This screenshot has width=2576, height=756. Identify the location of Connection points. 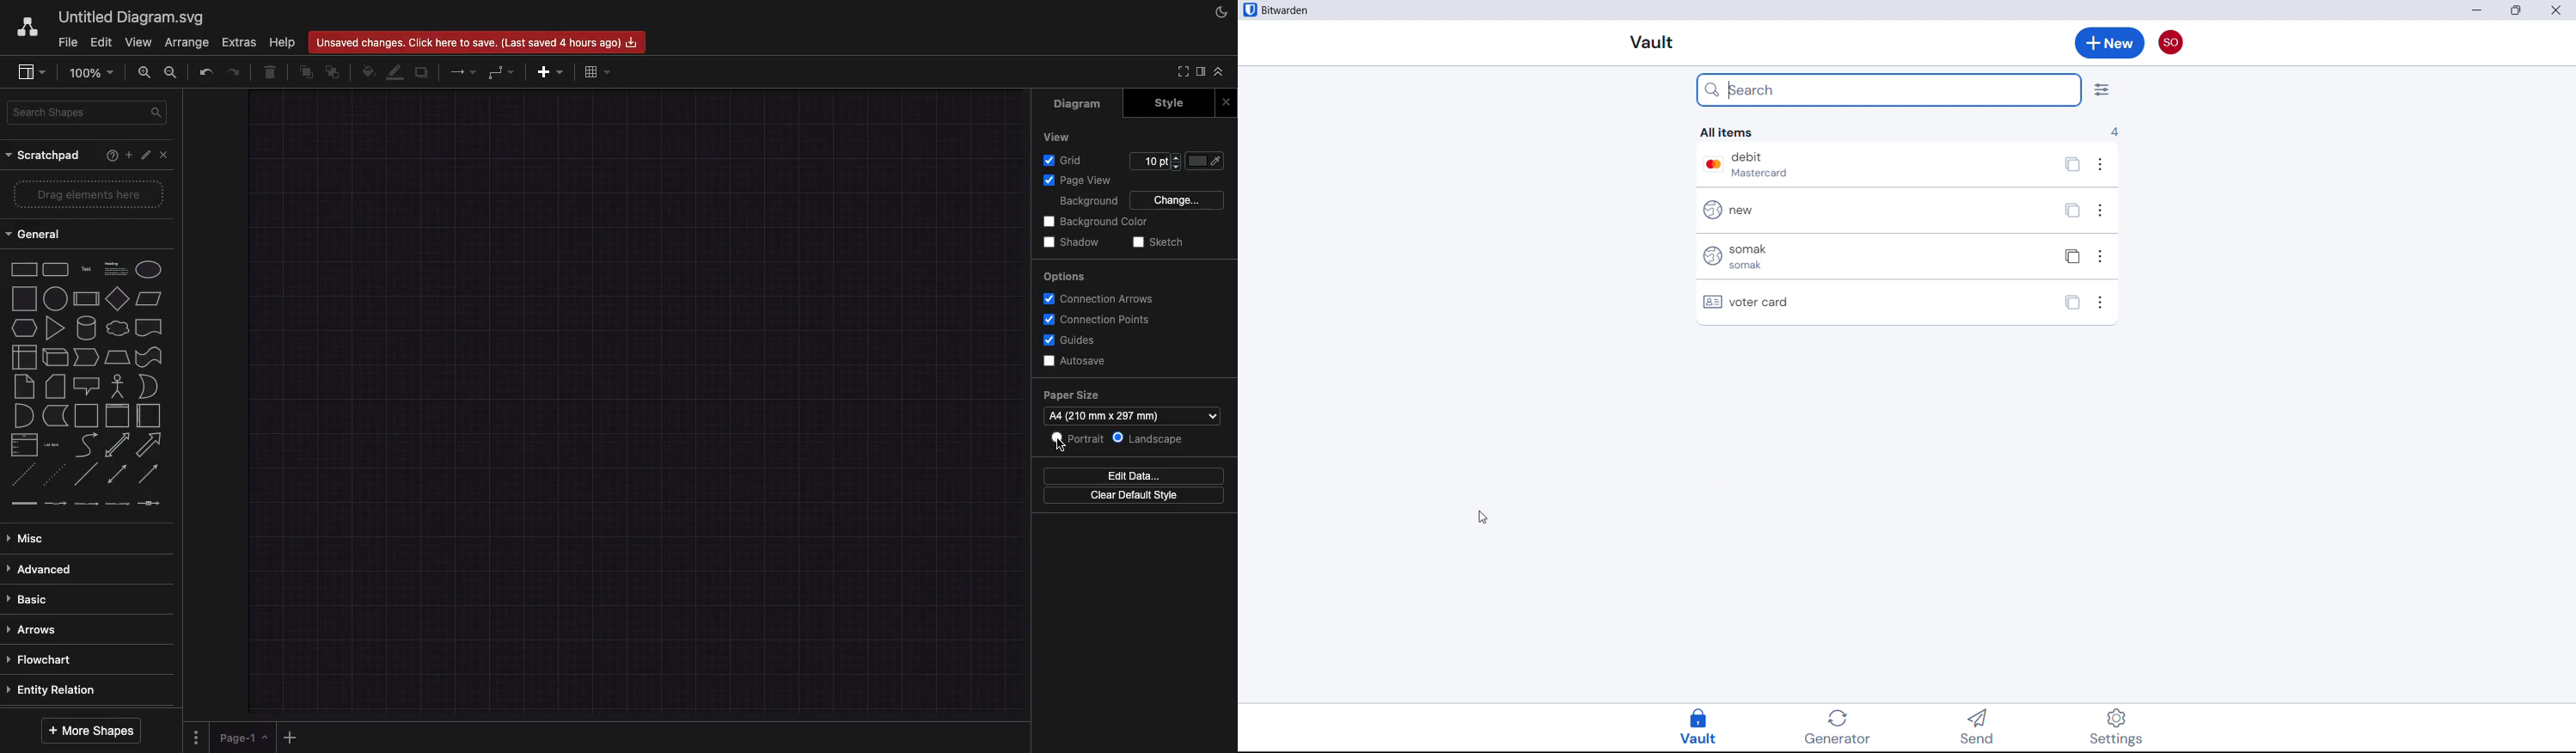
(1100, 321).